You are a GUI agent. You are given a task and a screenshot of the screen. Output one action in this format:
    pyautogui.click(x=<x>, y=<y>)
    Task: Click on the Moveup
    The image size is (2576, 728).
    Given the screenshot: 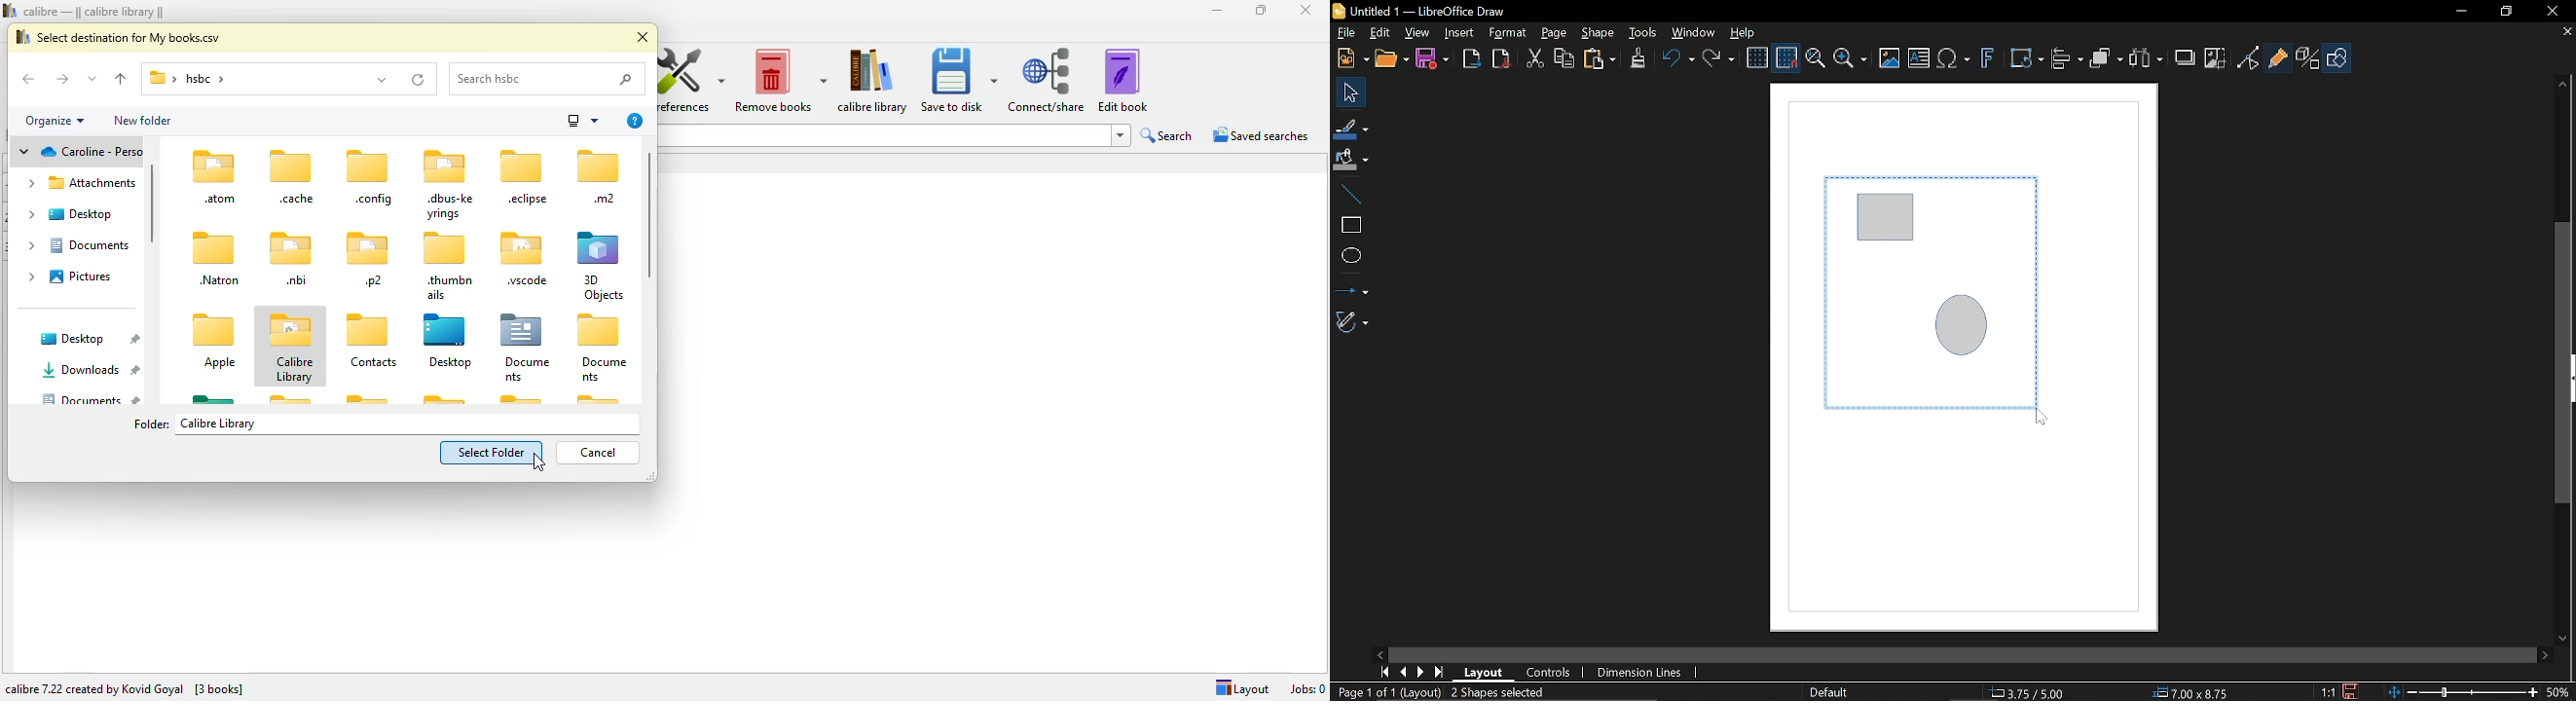 What is the action you would take?
    pyautogui.click(x=2562, y=84)
    